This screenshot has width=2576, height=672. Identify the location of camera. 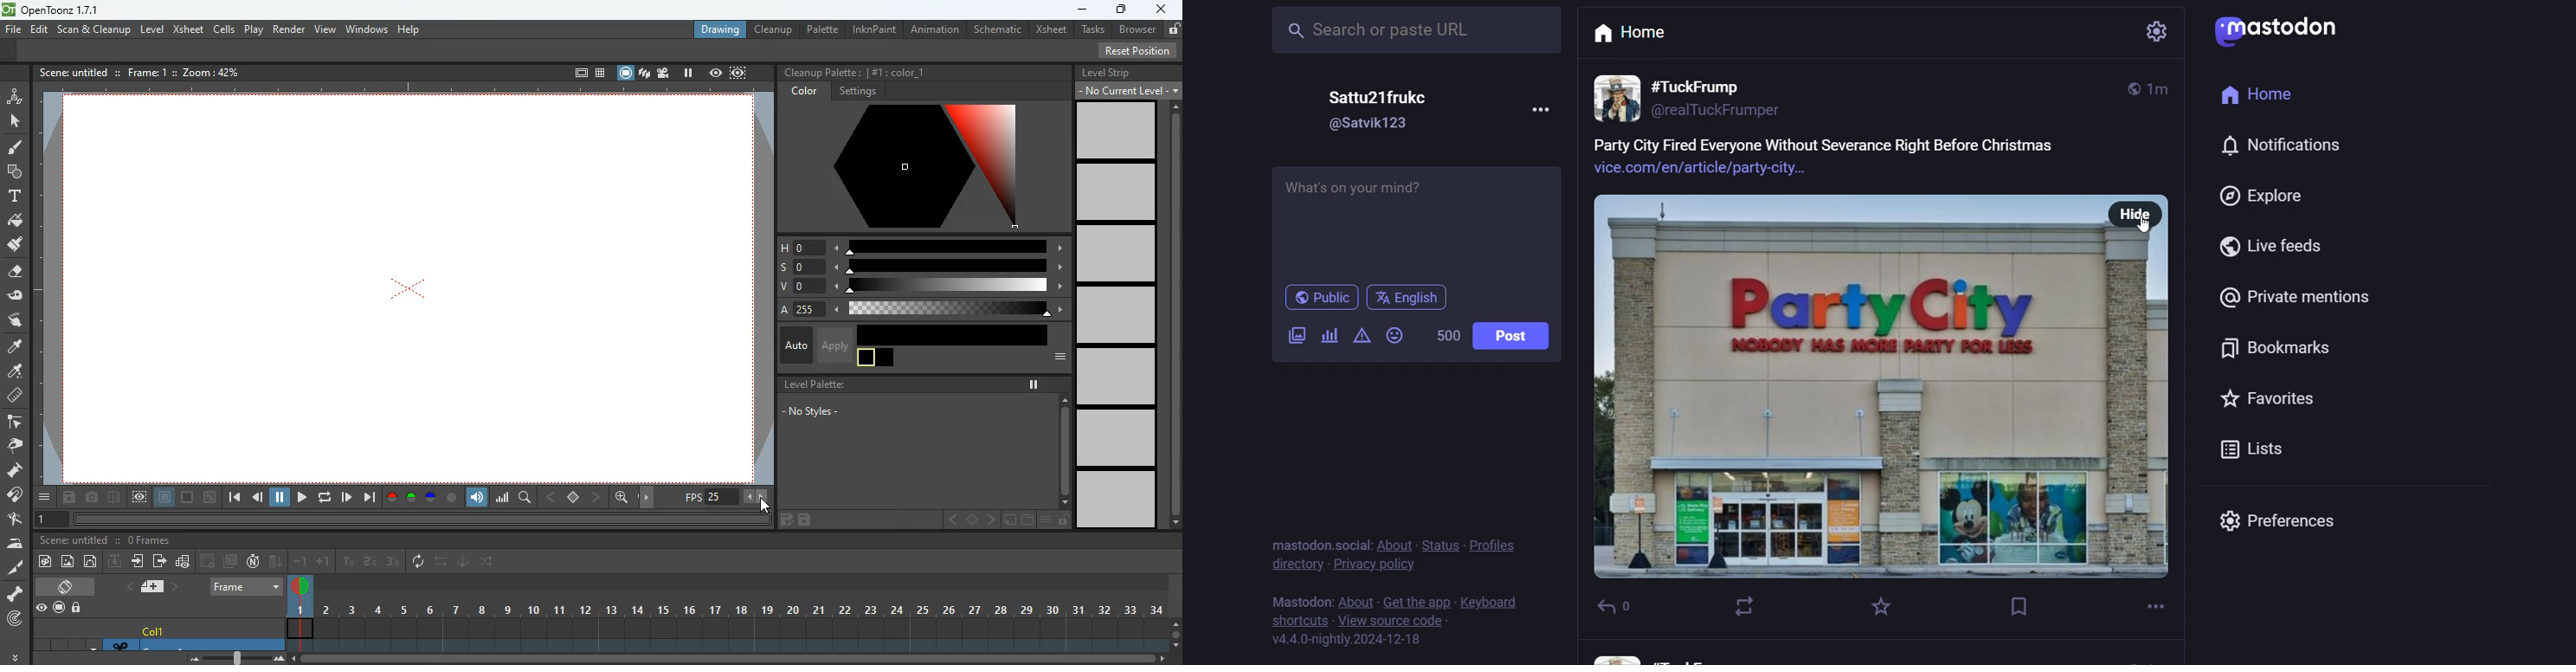
(93, 499).